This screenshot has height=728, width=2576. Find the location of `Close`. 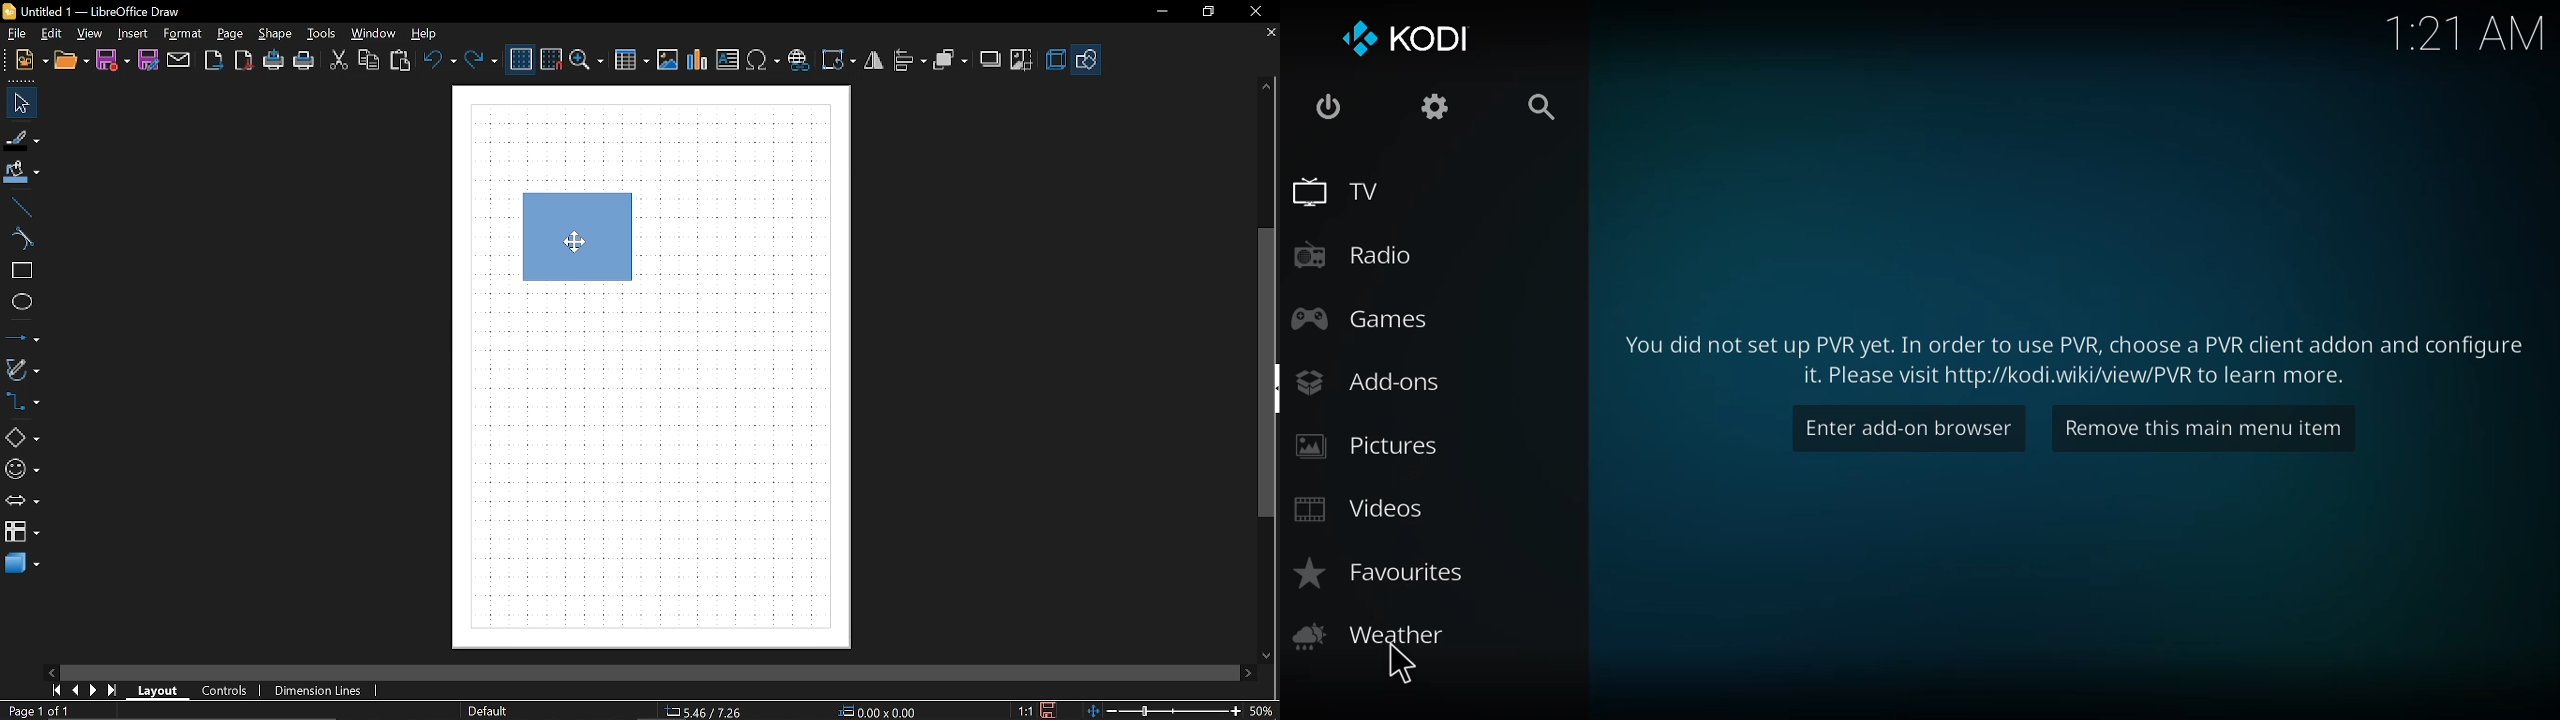

Close is located at coordinates (1254, 12).